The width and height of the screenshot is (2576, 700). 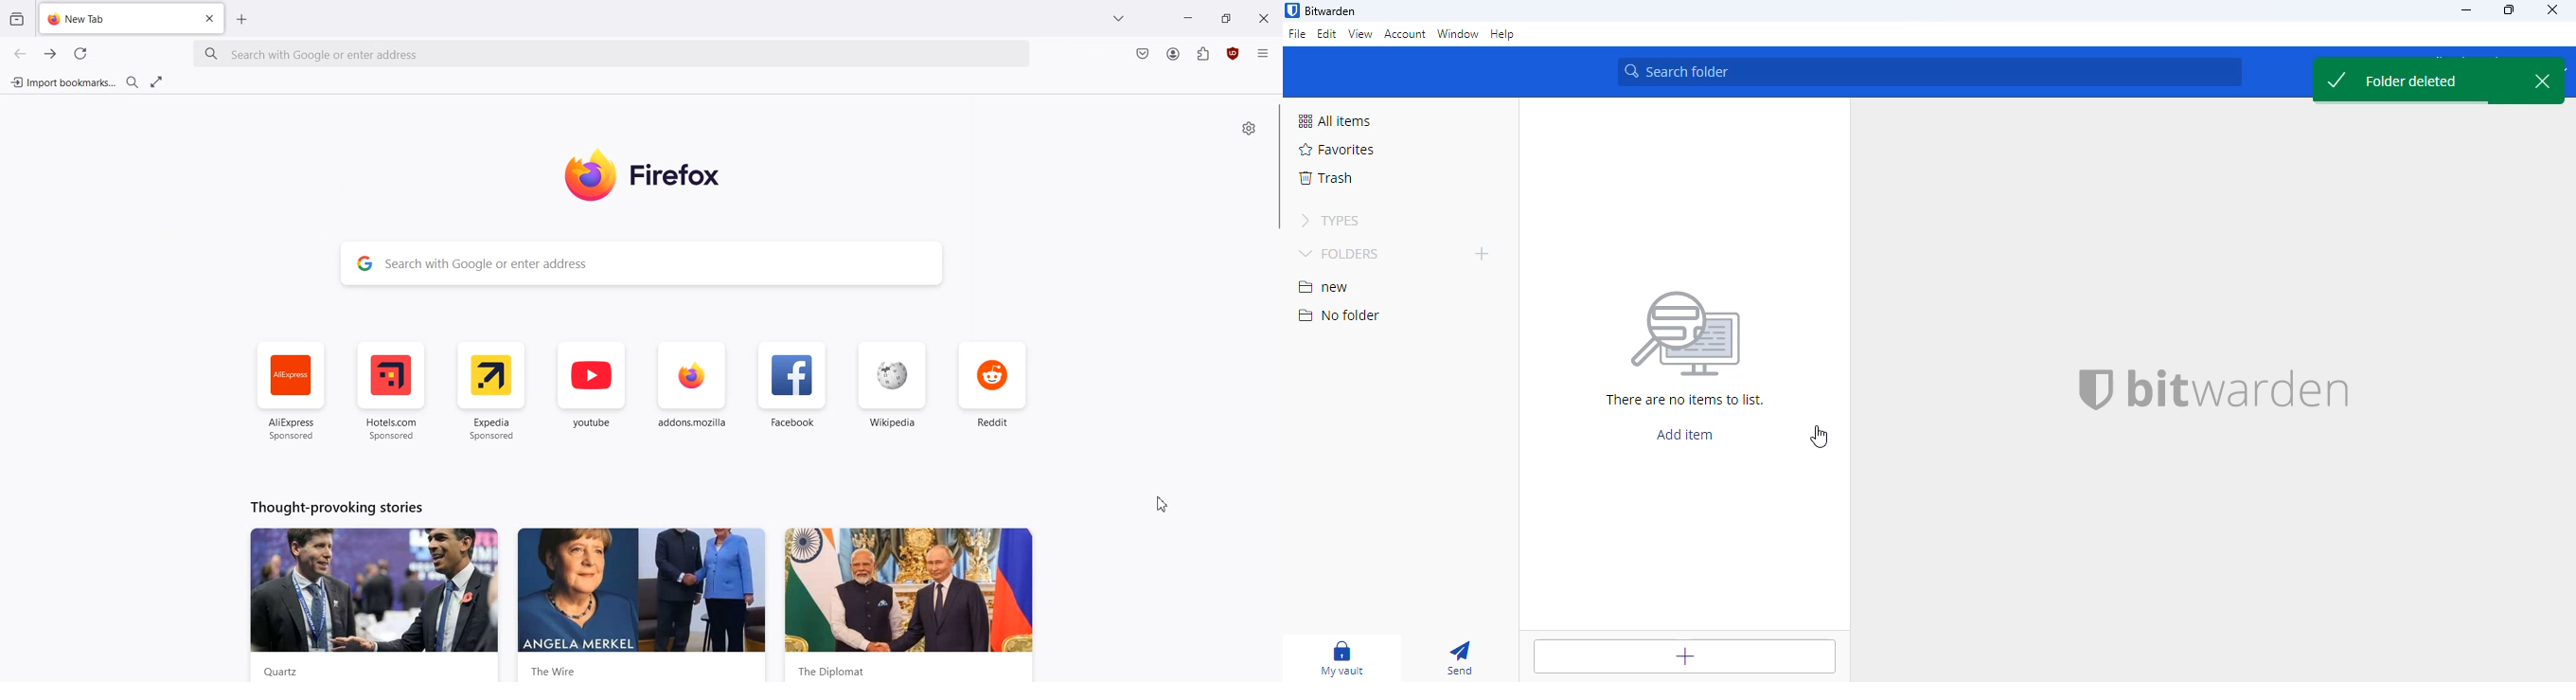 What do you see at coordinates (1327, 178) in the screenshot?
I see `trash` at bounding box center [1327, 178].